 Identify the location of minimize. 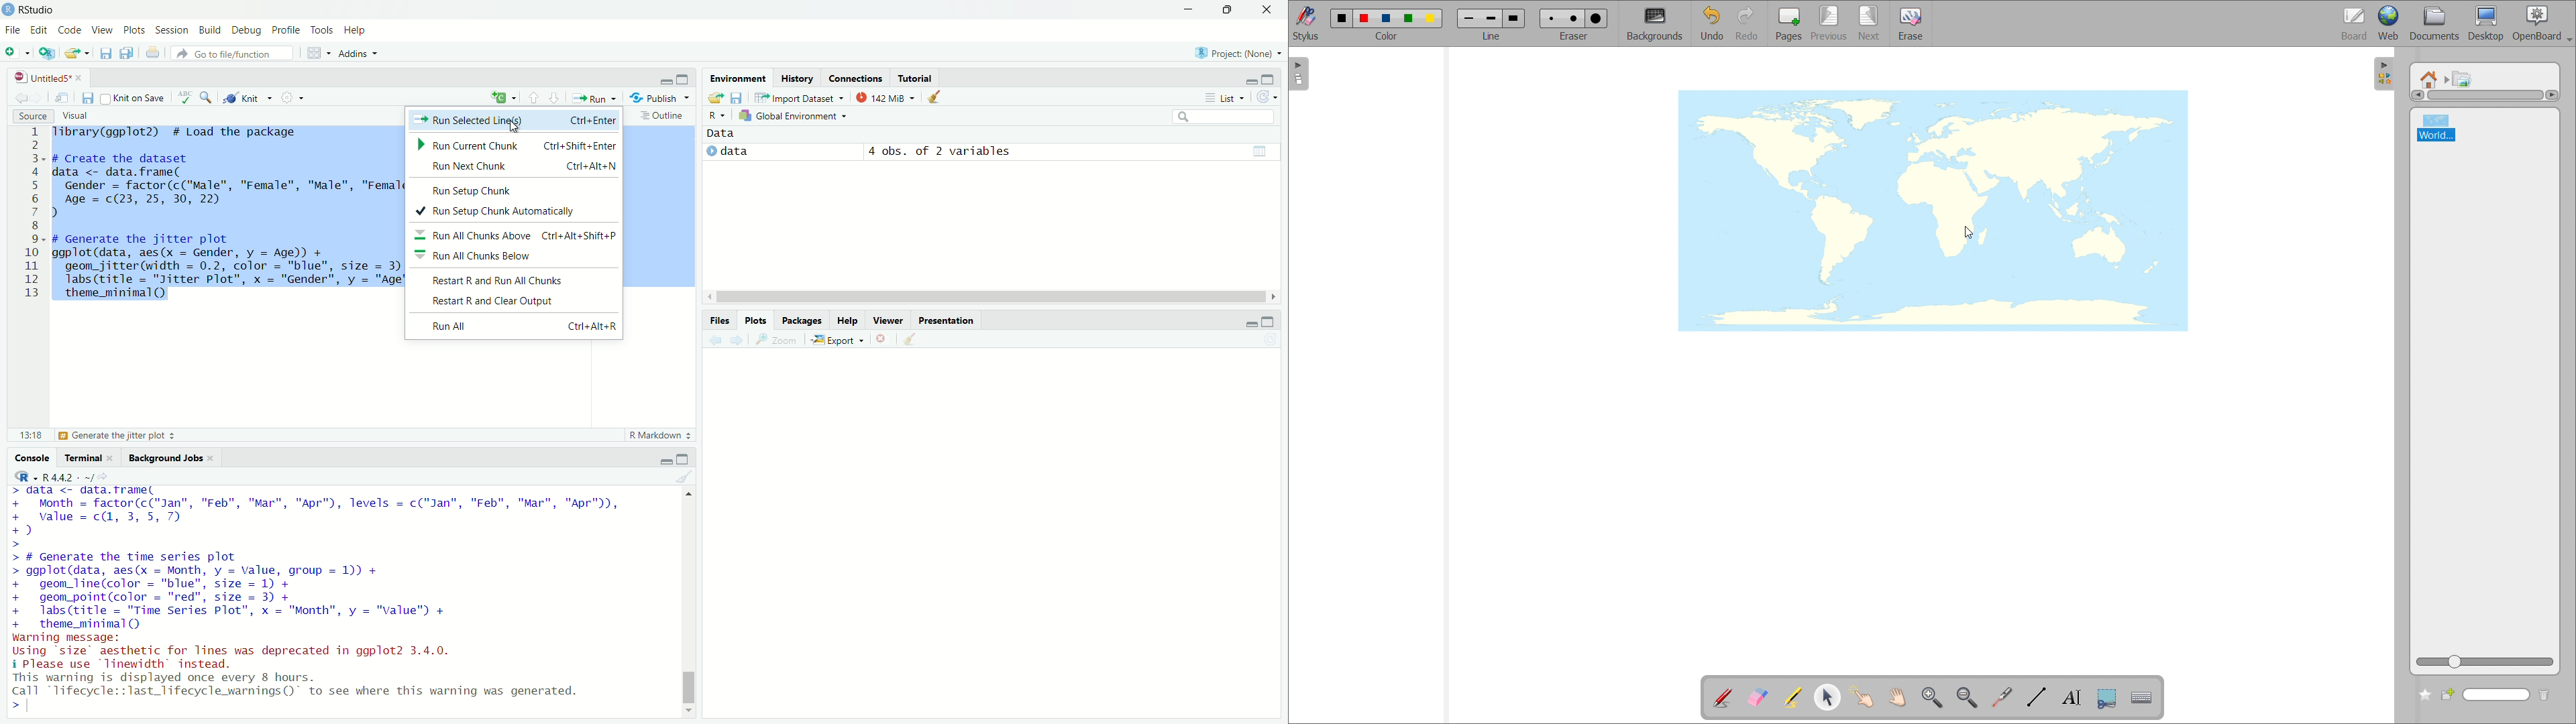
(664, 460).